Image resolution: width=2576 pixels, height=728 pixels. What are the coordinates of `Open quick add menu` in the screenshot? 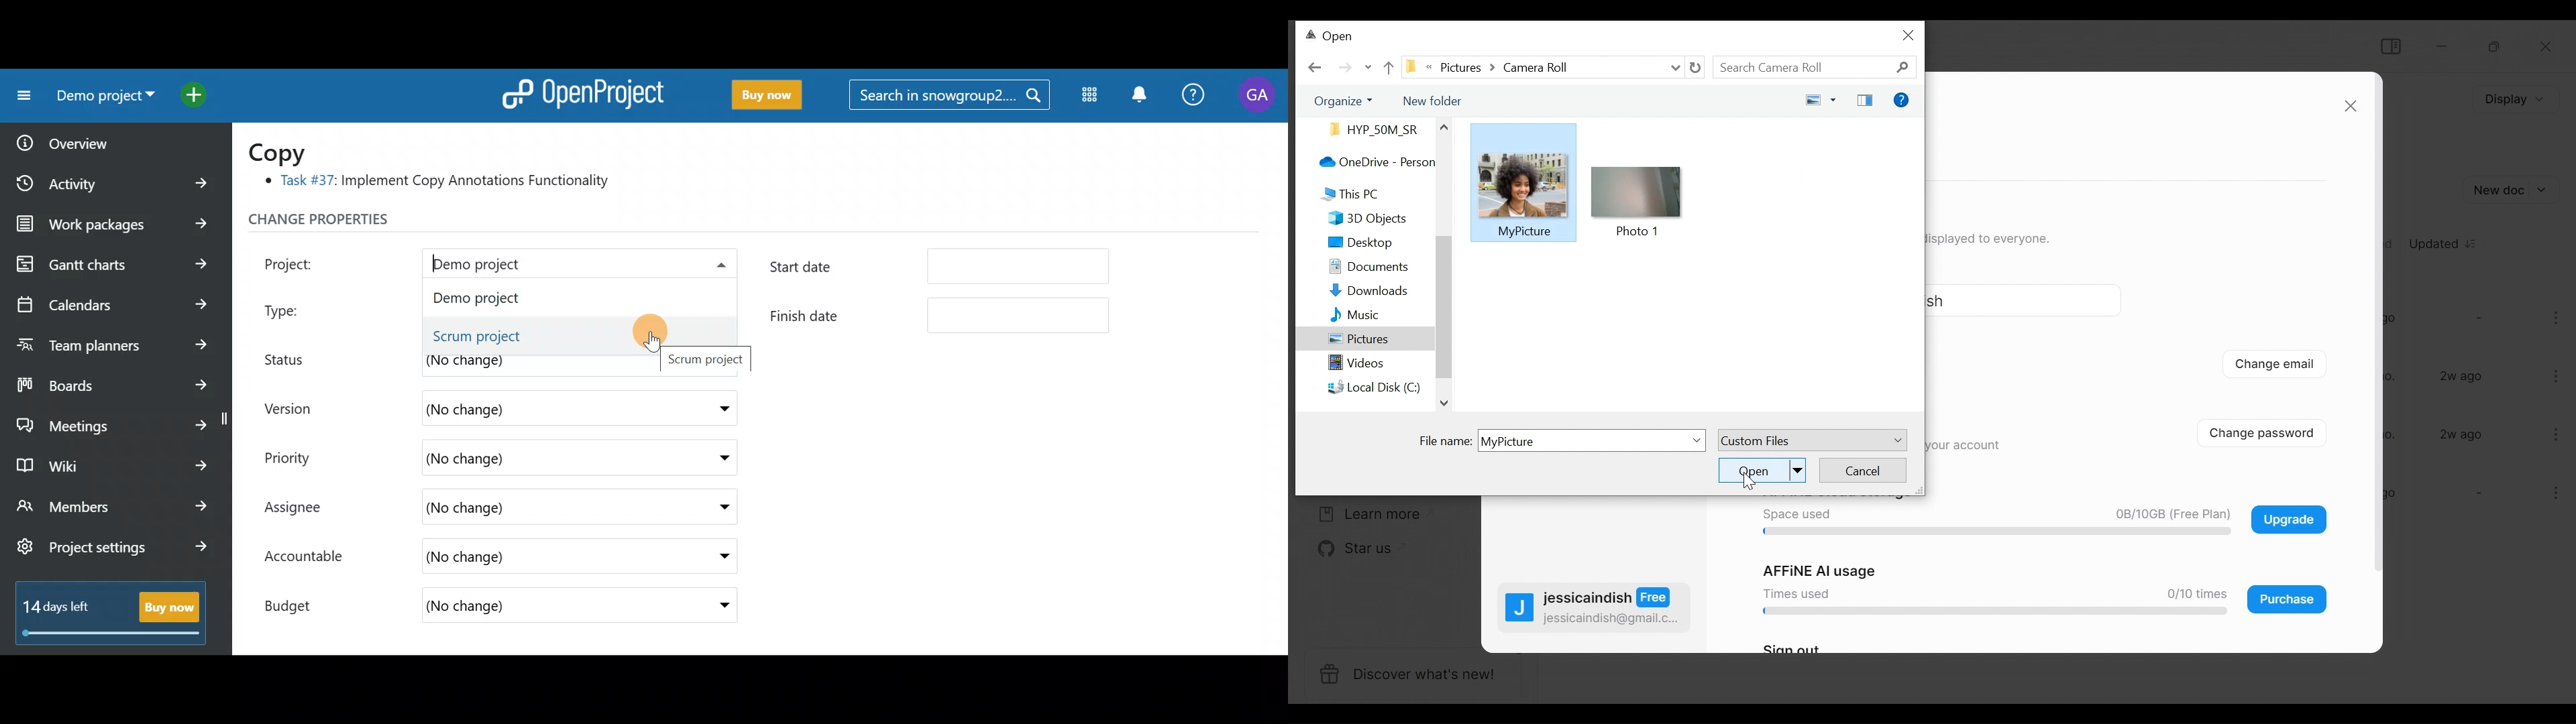 It's located at (197, 92).